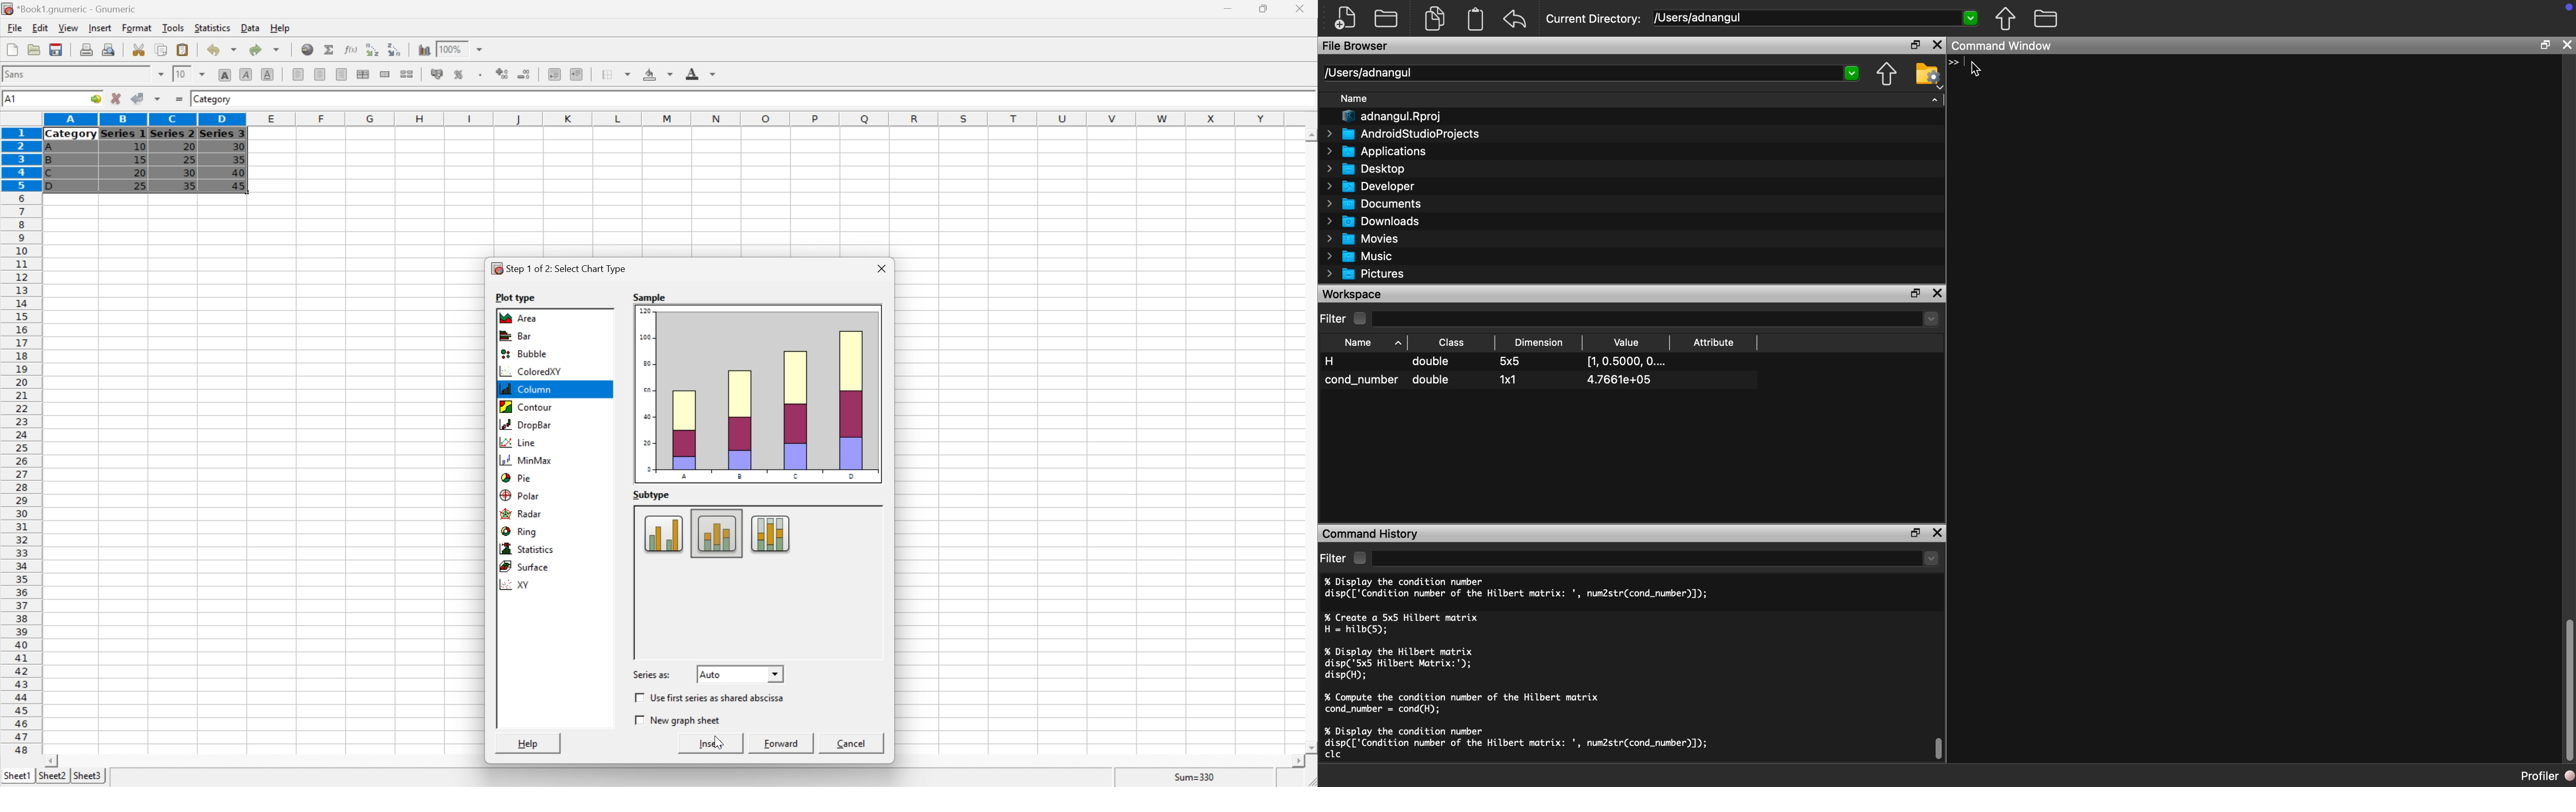 This screenshot has height=812, width=2576. I want to click on Insert, so click(100, 28).